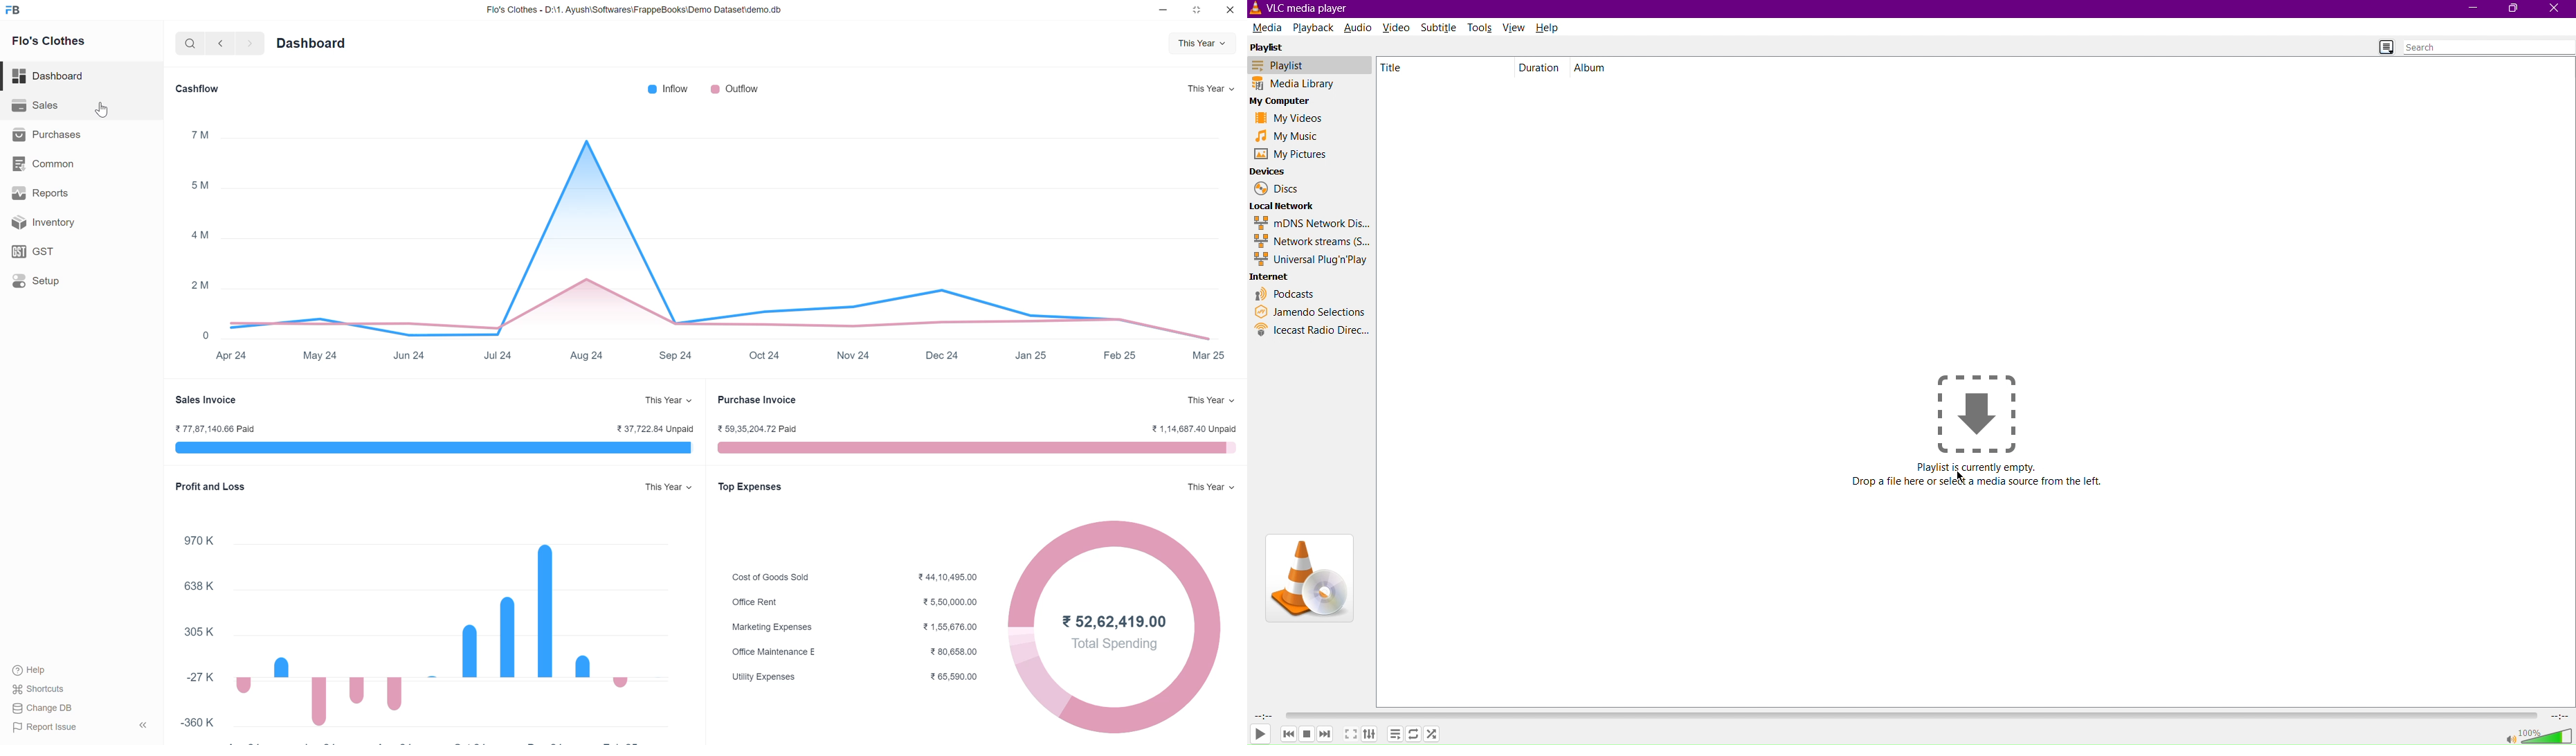 Image resolution: width=2576 pixels, height=756 pixels. Describe the element at coordinates (1276, 276) in the screenshot. I see `Internet` at that location.